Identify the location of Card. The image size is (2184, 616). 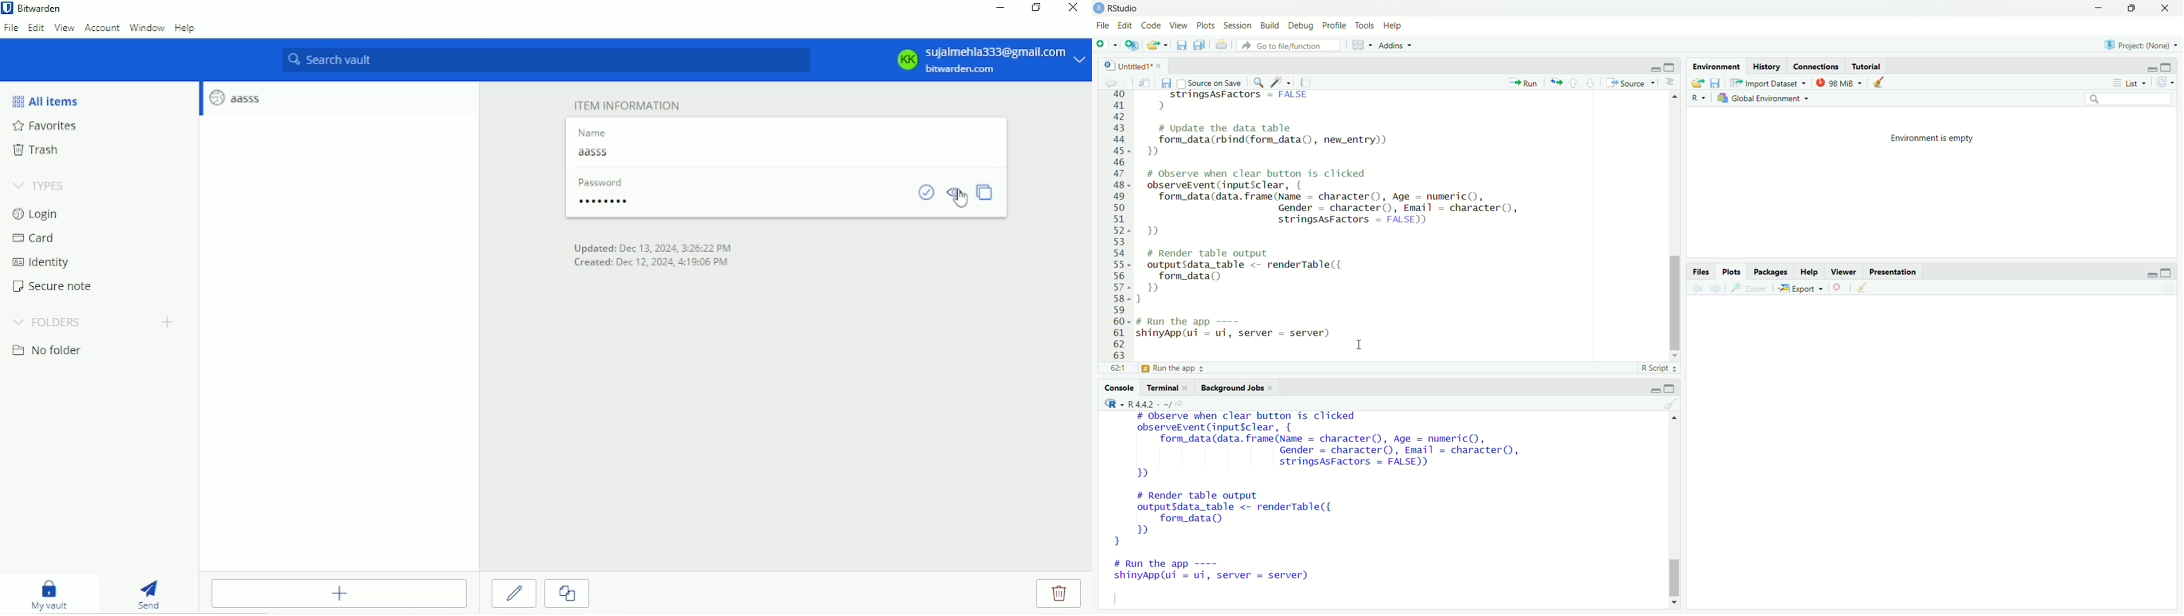
(37, 238).